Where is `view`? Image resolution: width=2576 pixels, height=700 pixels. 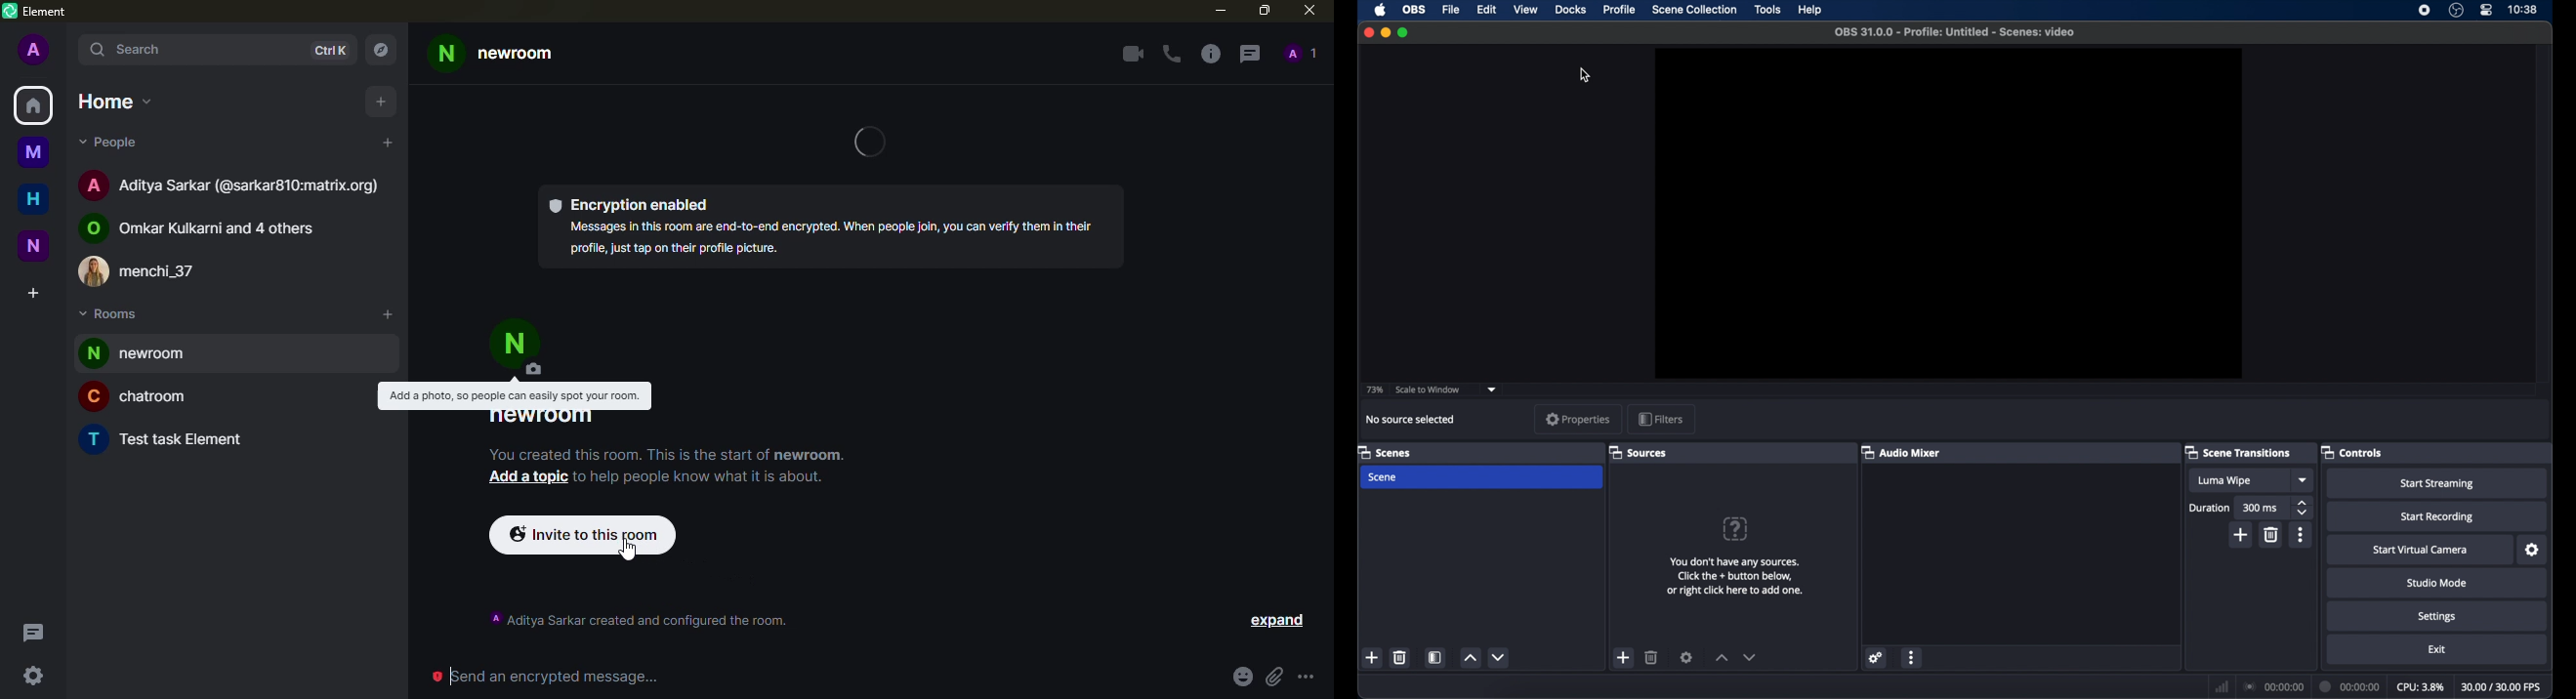 view is located at coordinates (1525, 8).